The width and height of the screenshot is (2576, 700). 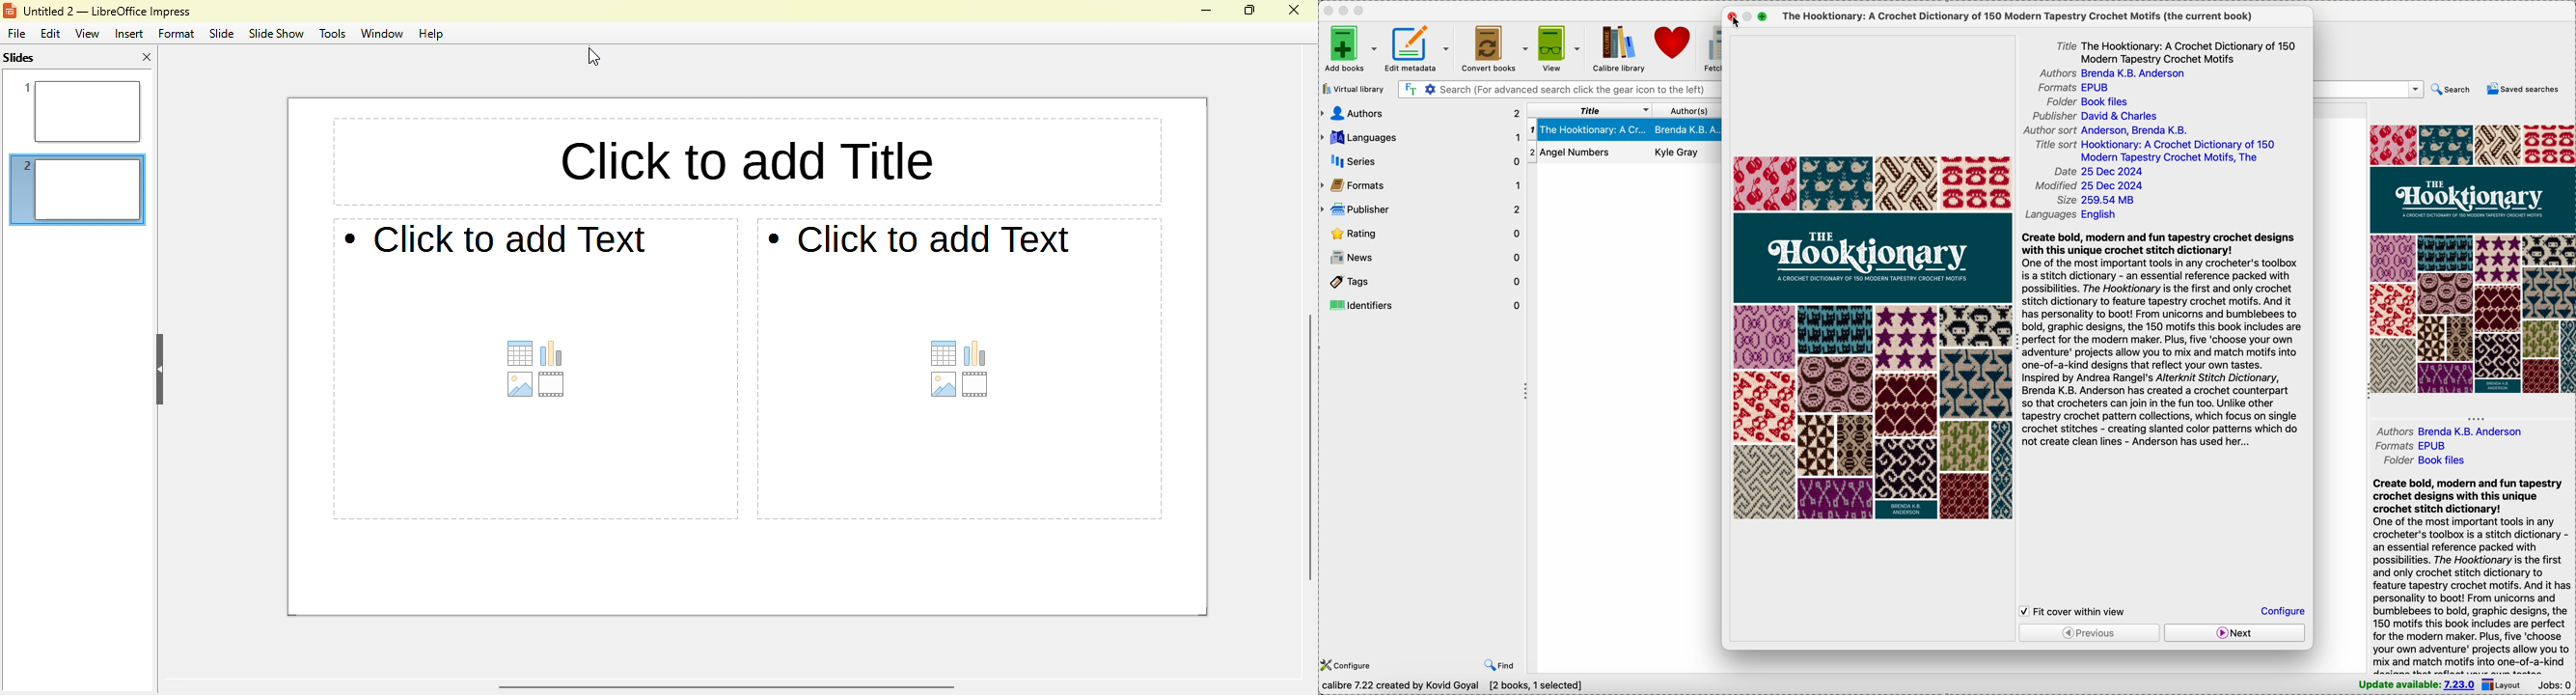 I want to click on maximize, so click(x=1250, y=10).